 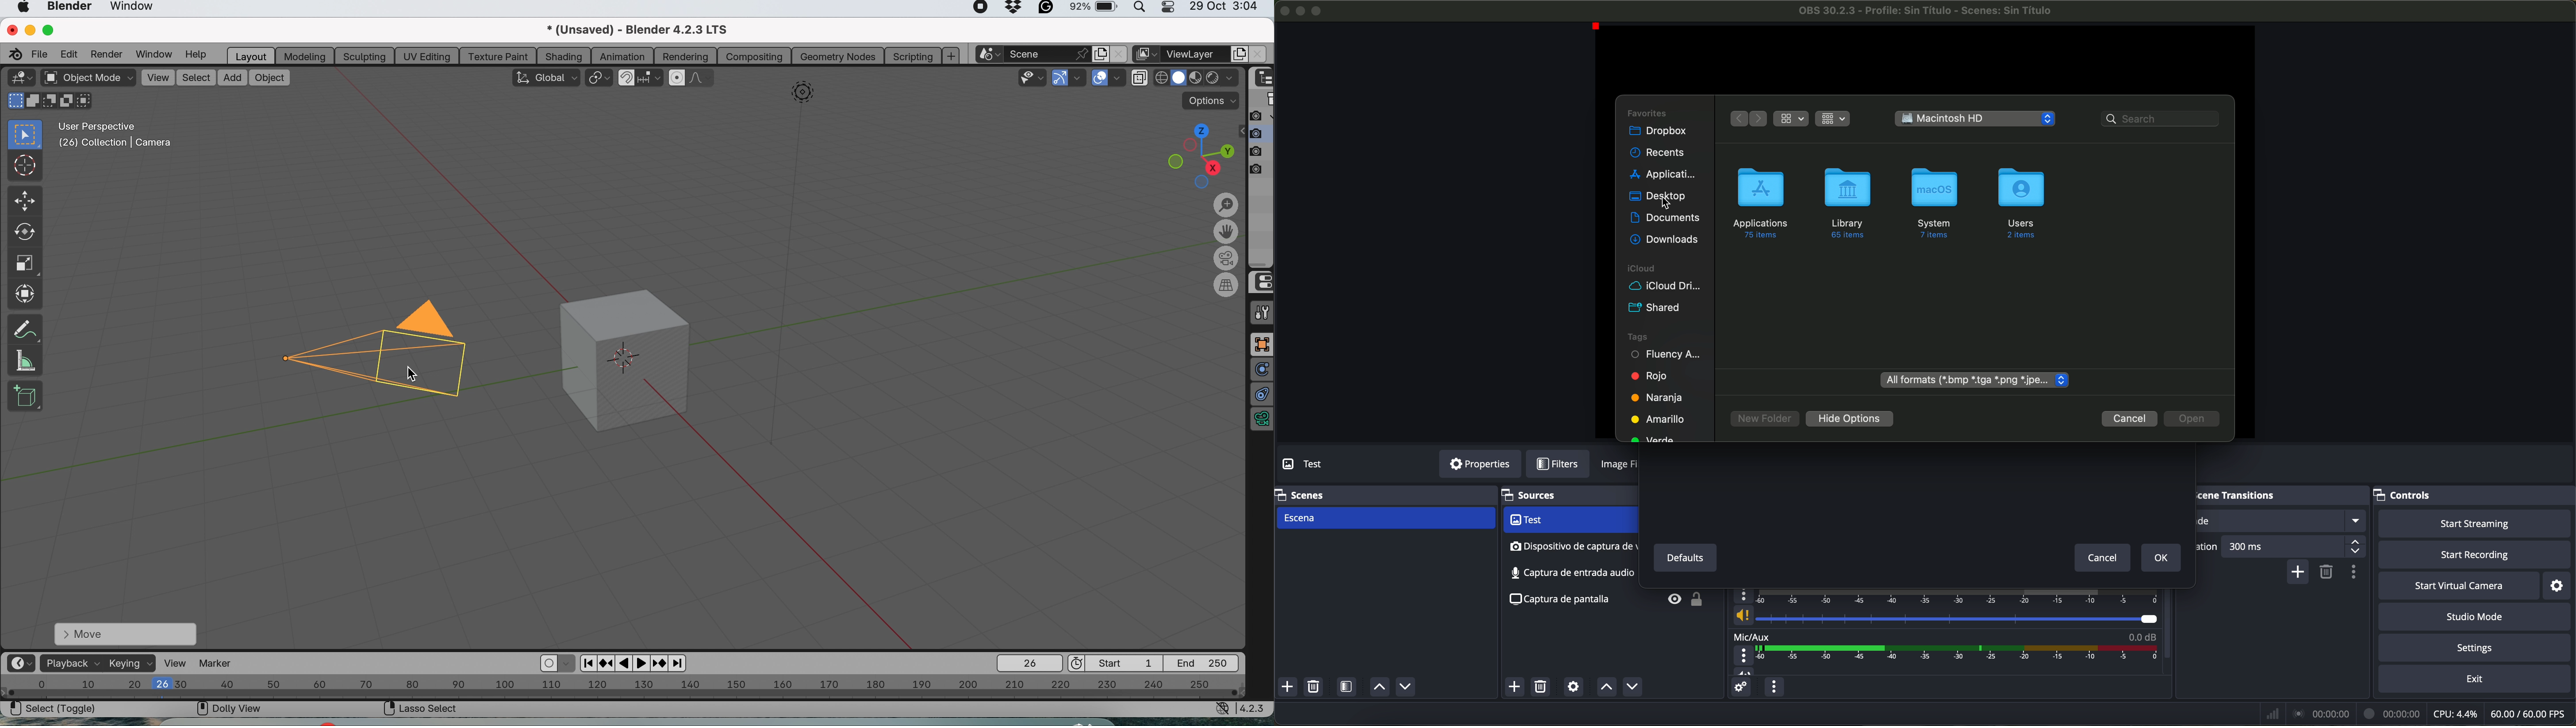 What do you see at coordinates (1665, 287) in the screenshot?
I see `icloud drive` at bounding box center [1665, 287].